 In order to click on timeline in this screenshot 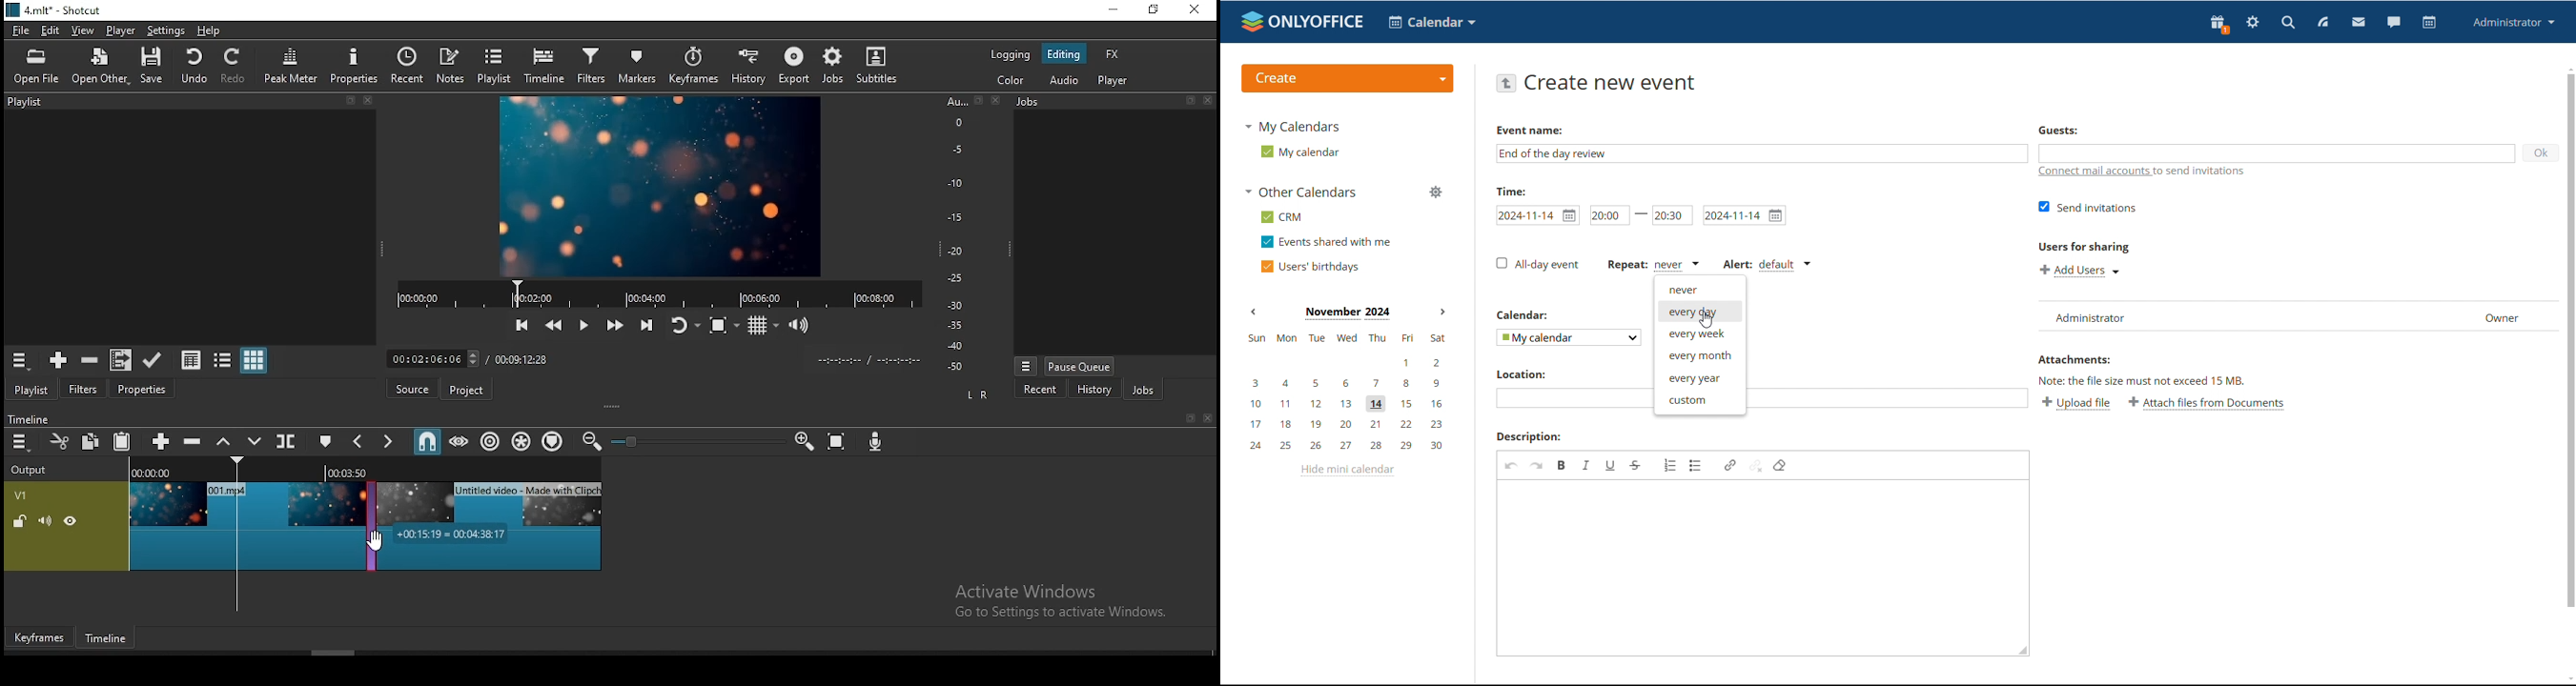, I will do `click(27, 417)`.